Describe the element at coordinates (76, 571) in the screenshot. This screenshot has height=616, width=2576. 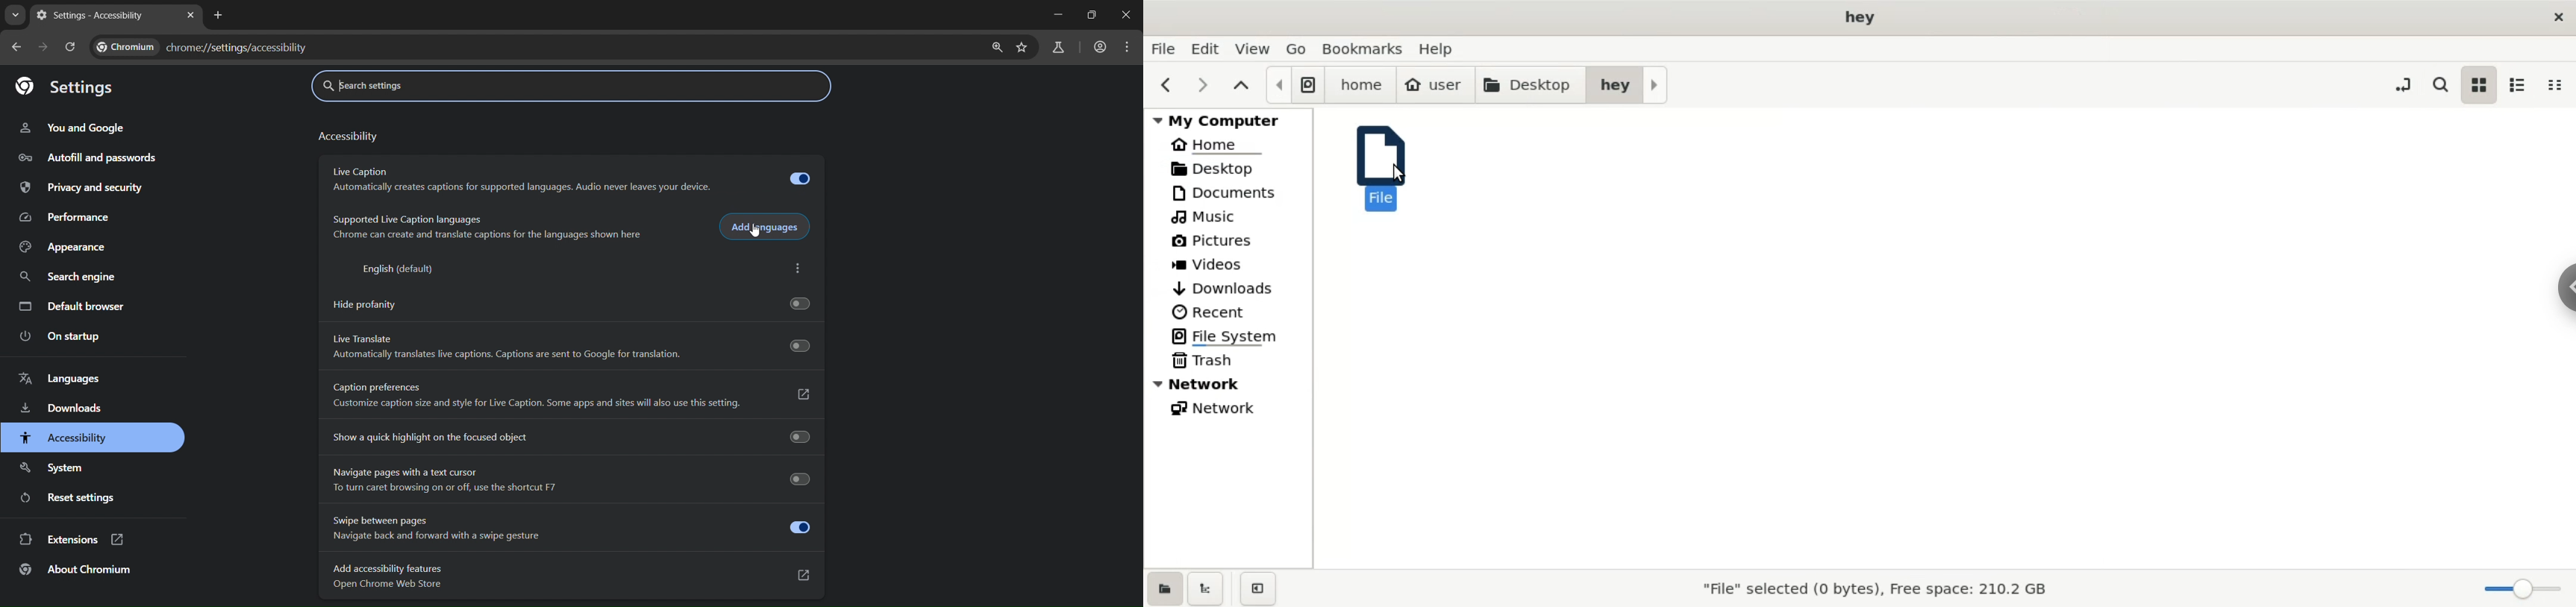
I see `about chromium` at that location.